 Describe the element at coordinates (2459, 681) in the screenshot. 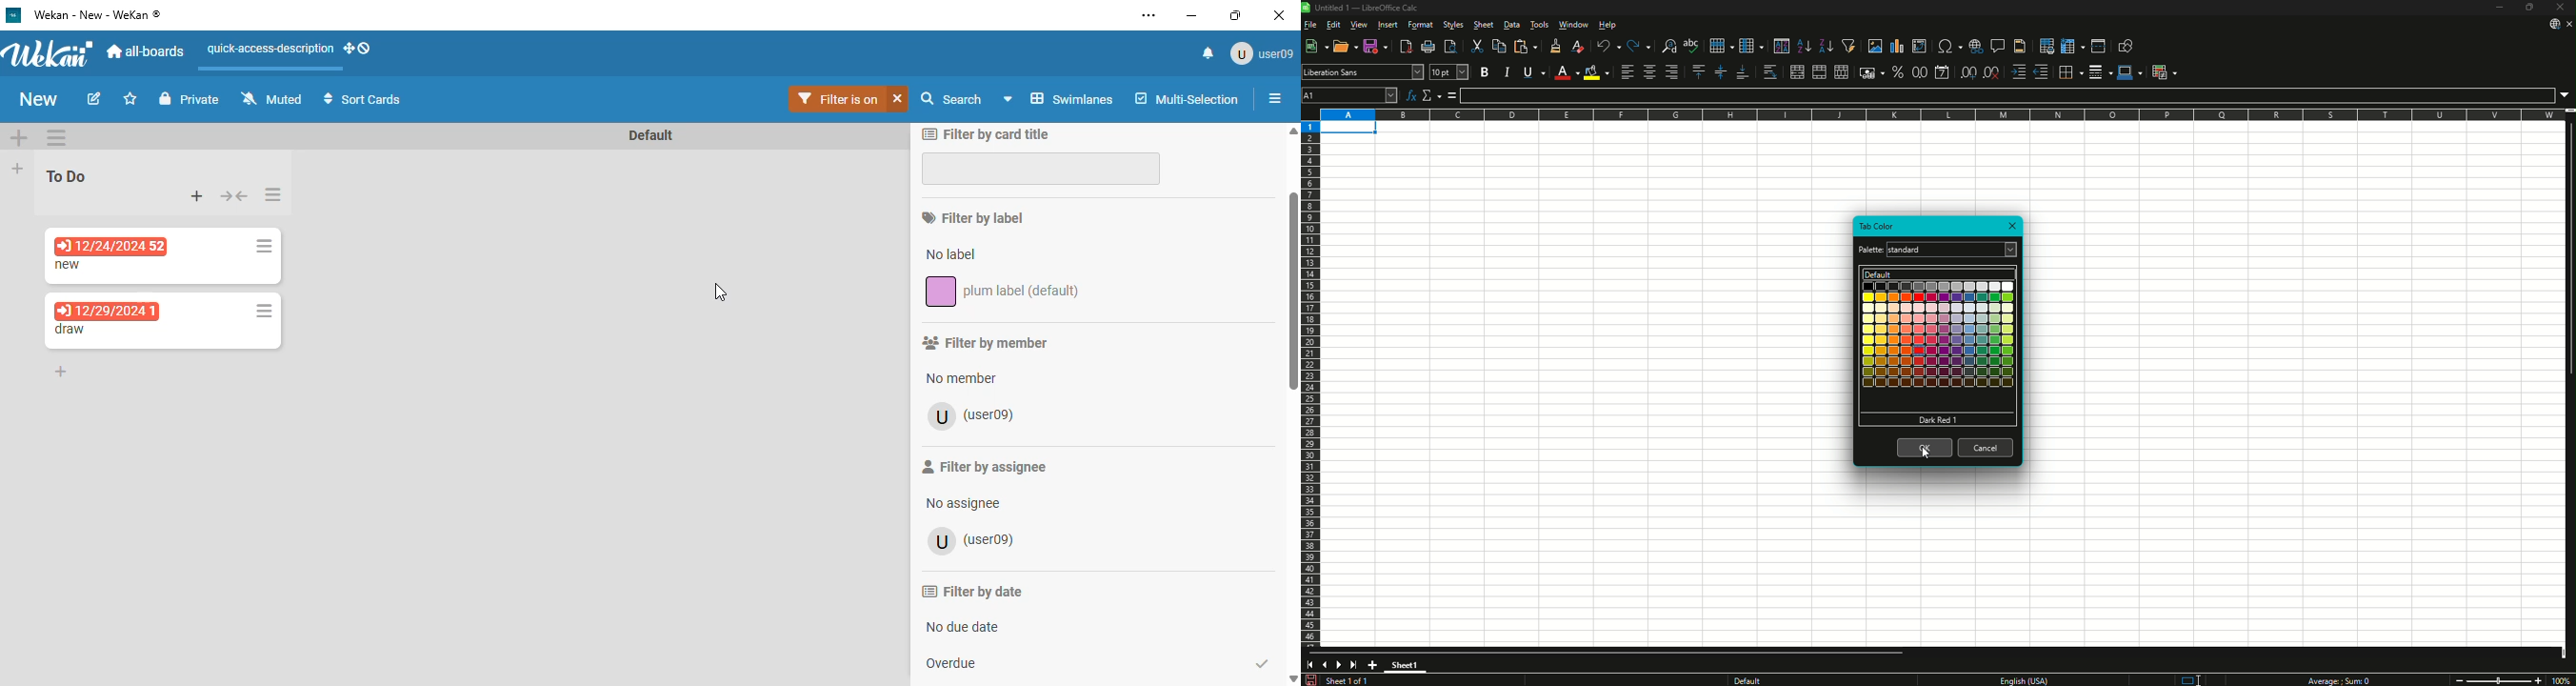

I see `Zoom out` at that location.